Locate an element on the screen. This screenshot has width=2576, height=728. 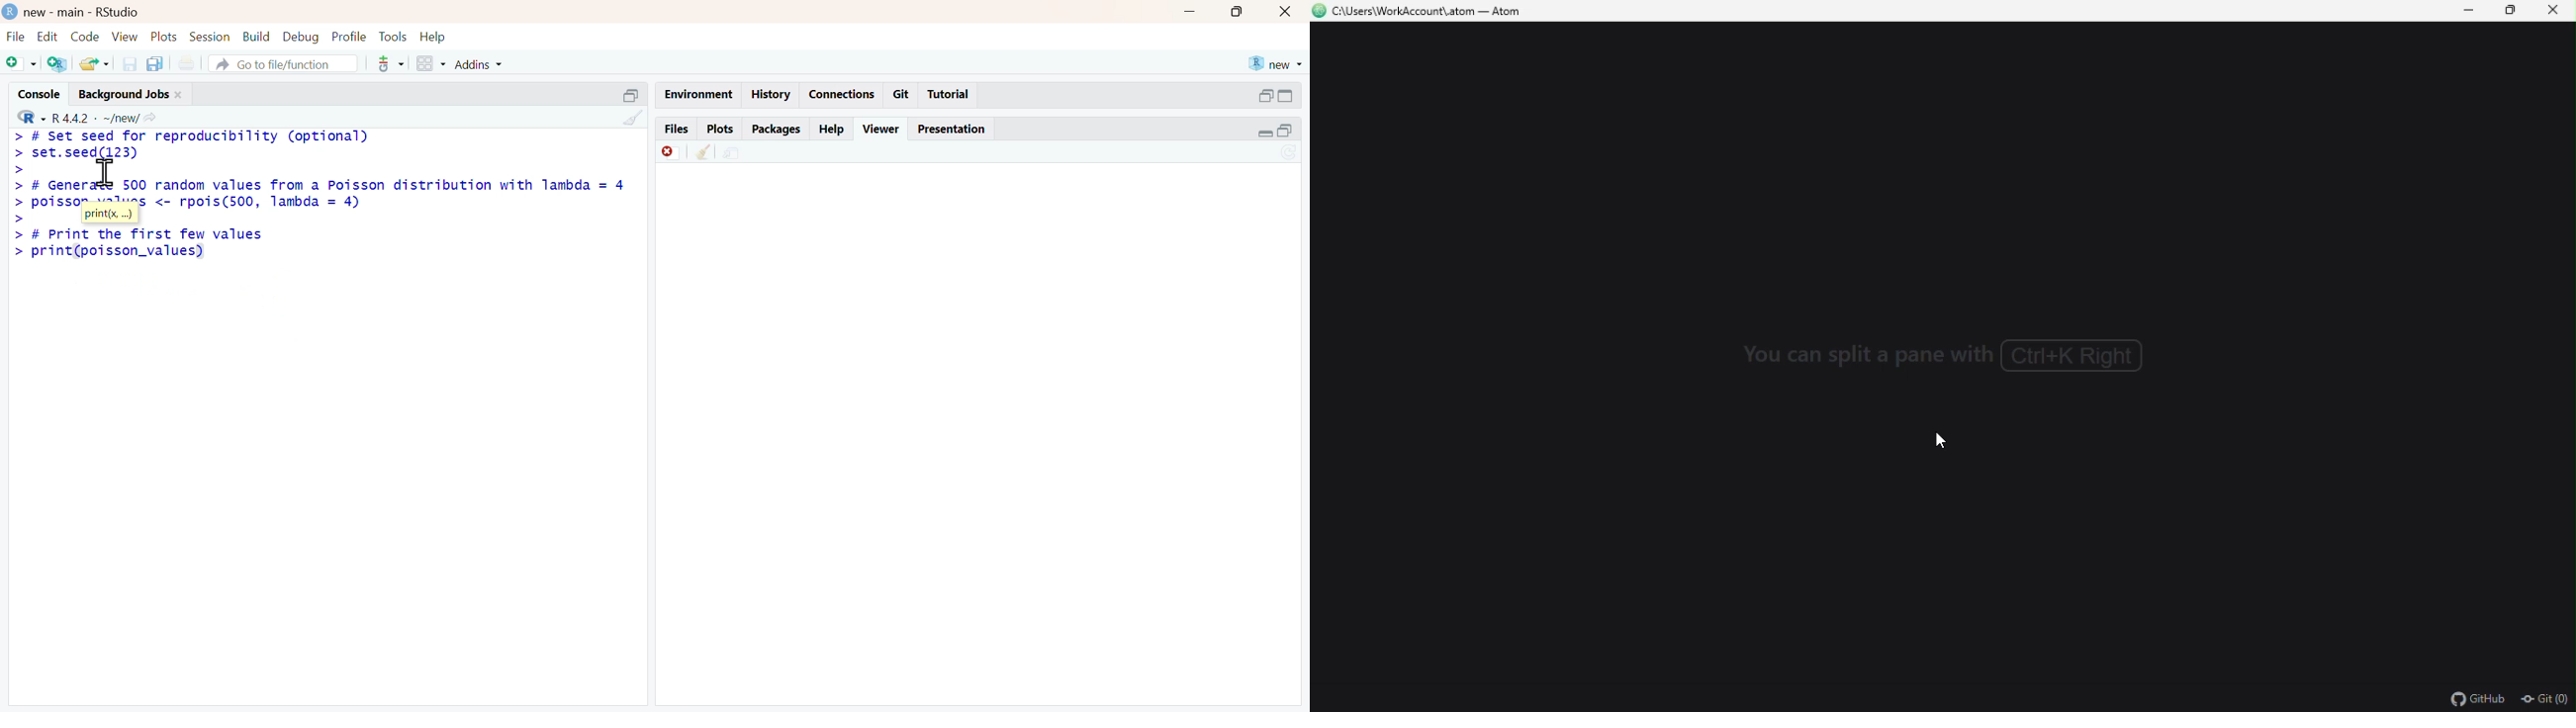
# Generate 500 random values from a Poisson distribution with lambda = 4 is located at coordinates (319, 185).